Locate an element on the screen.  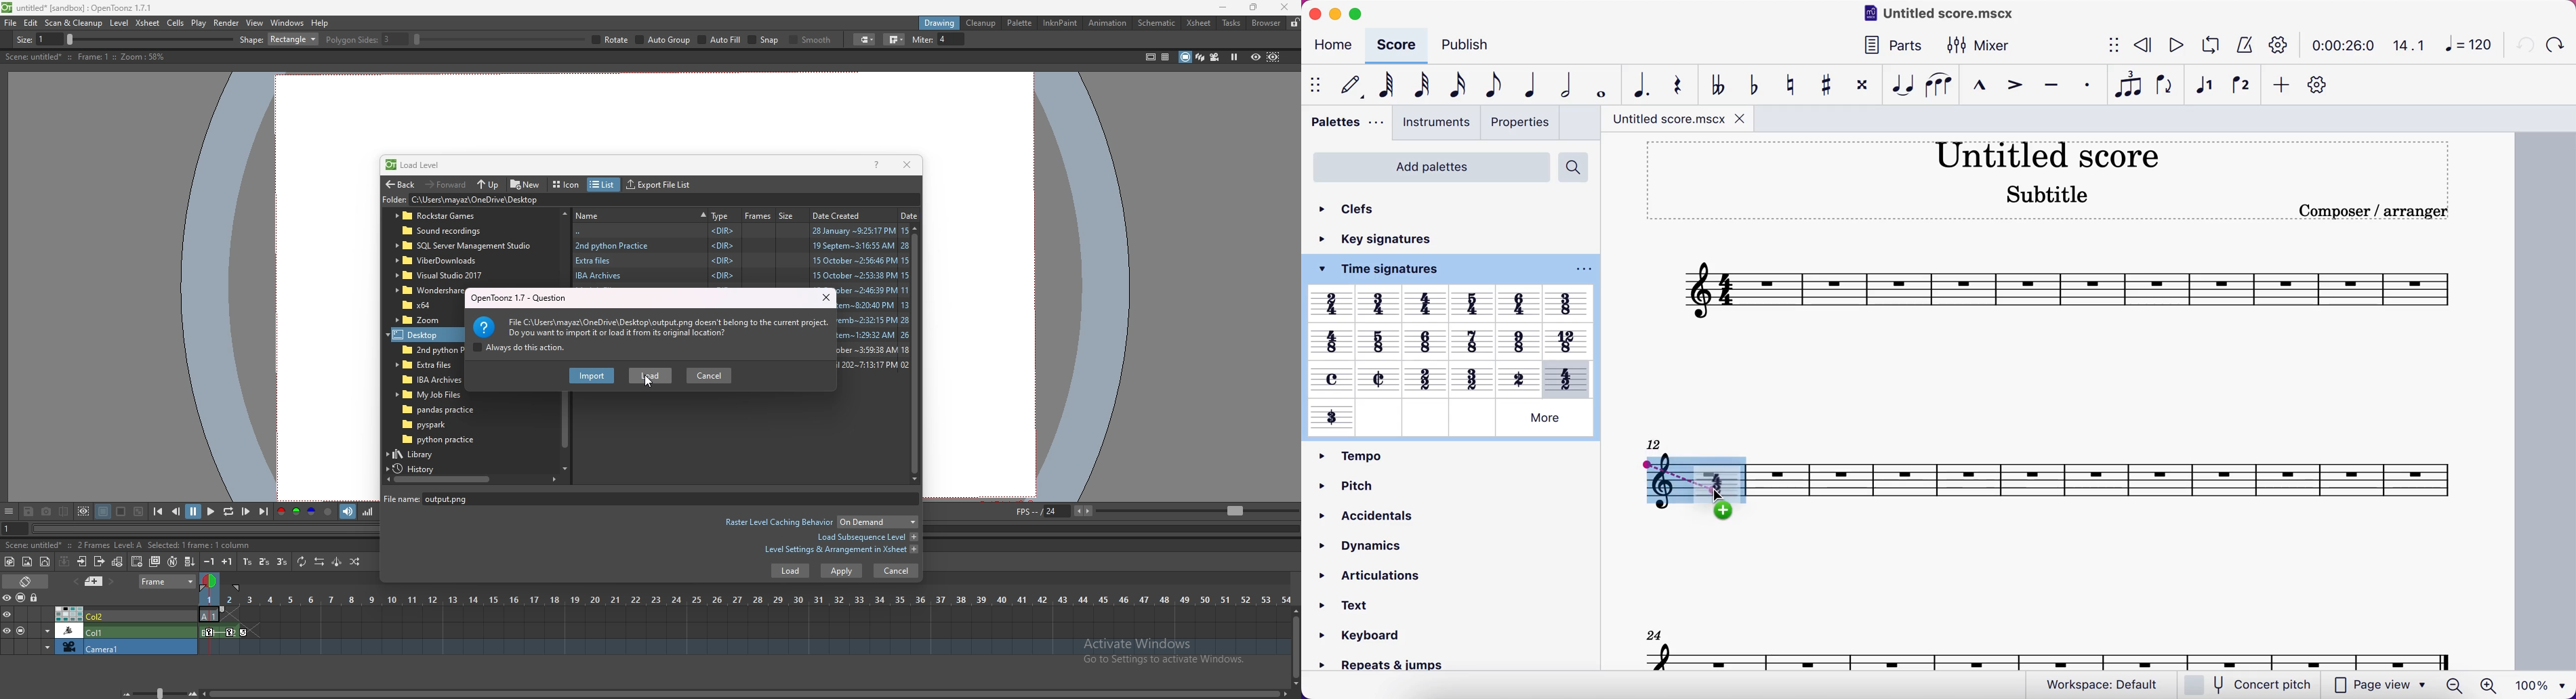
undo is located at coordinates (2524, 43).